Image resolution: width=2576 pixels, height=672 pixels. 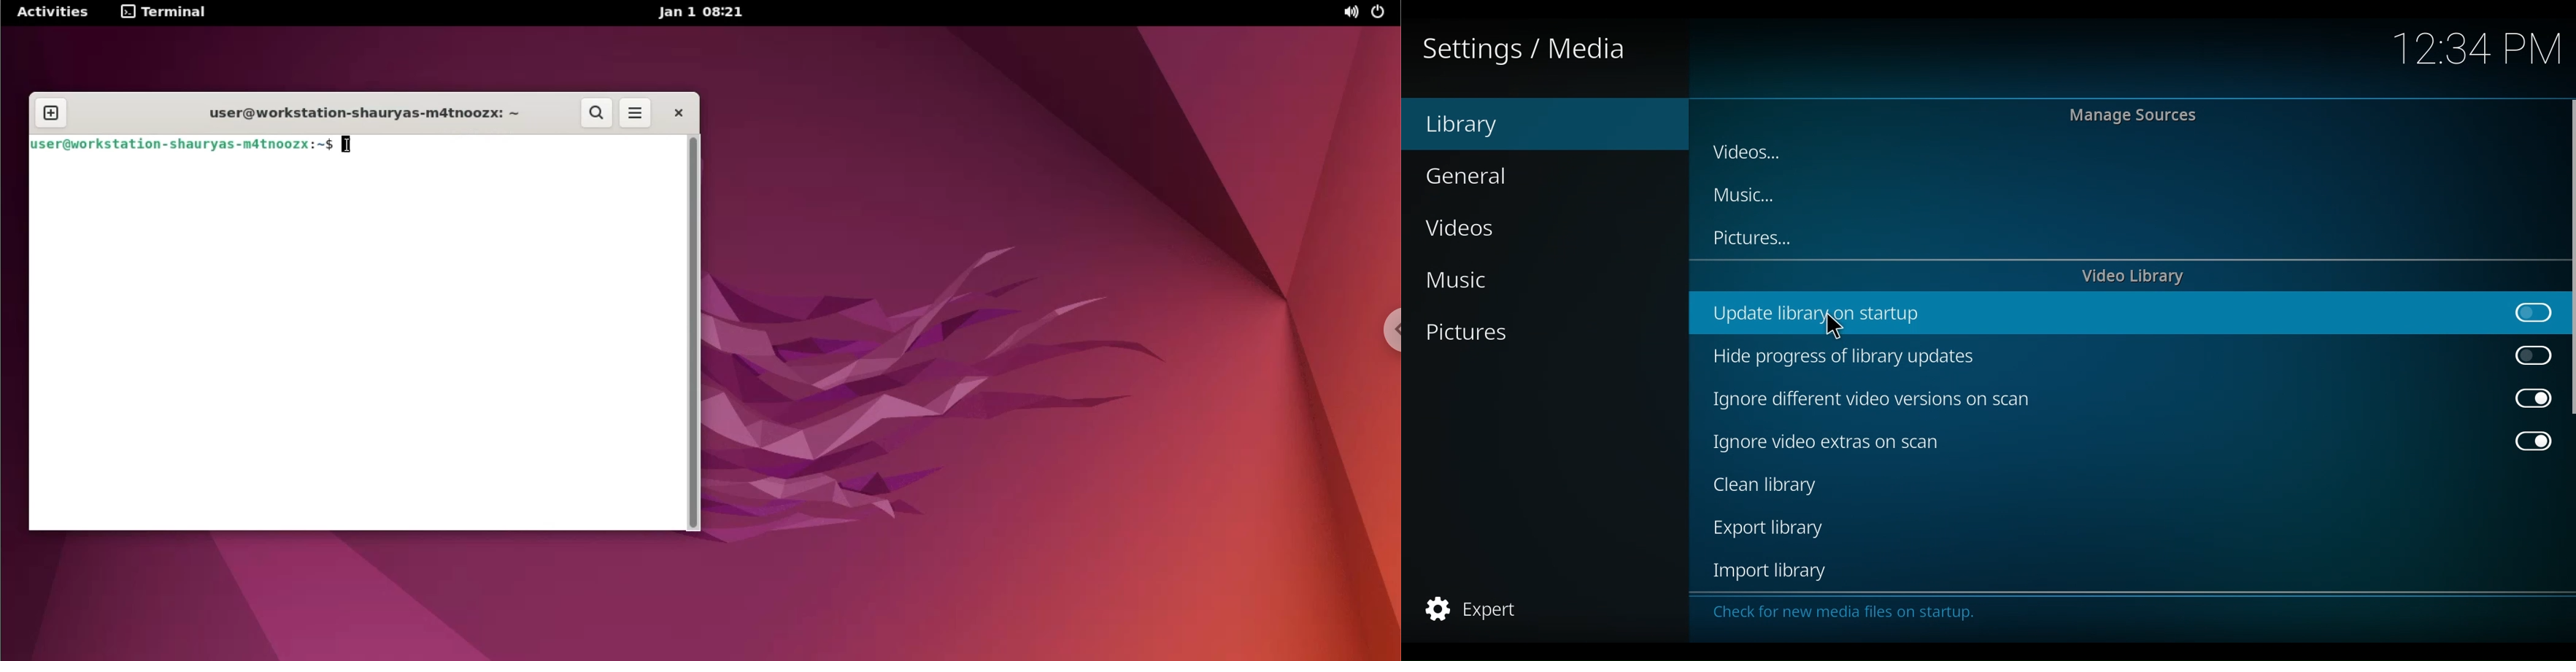 I want to click on Toggle on/off Hide progress of library updateside, so click(x=2532, y=357).